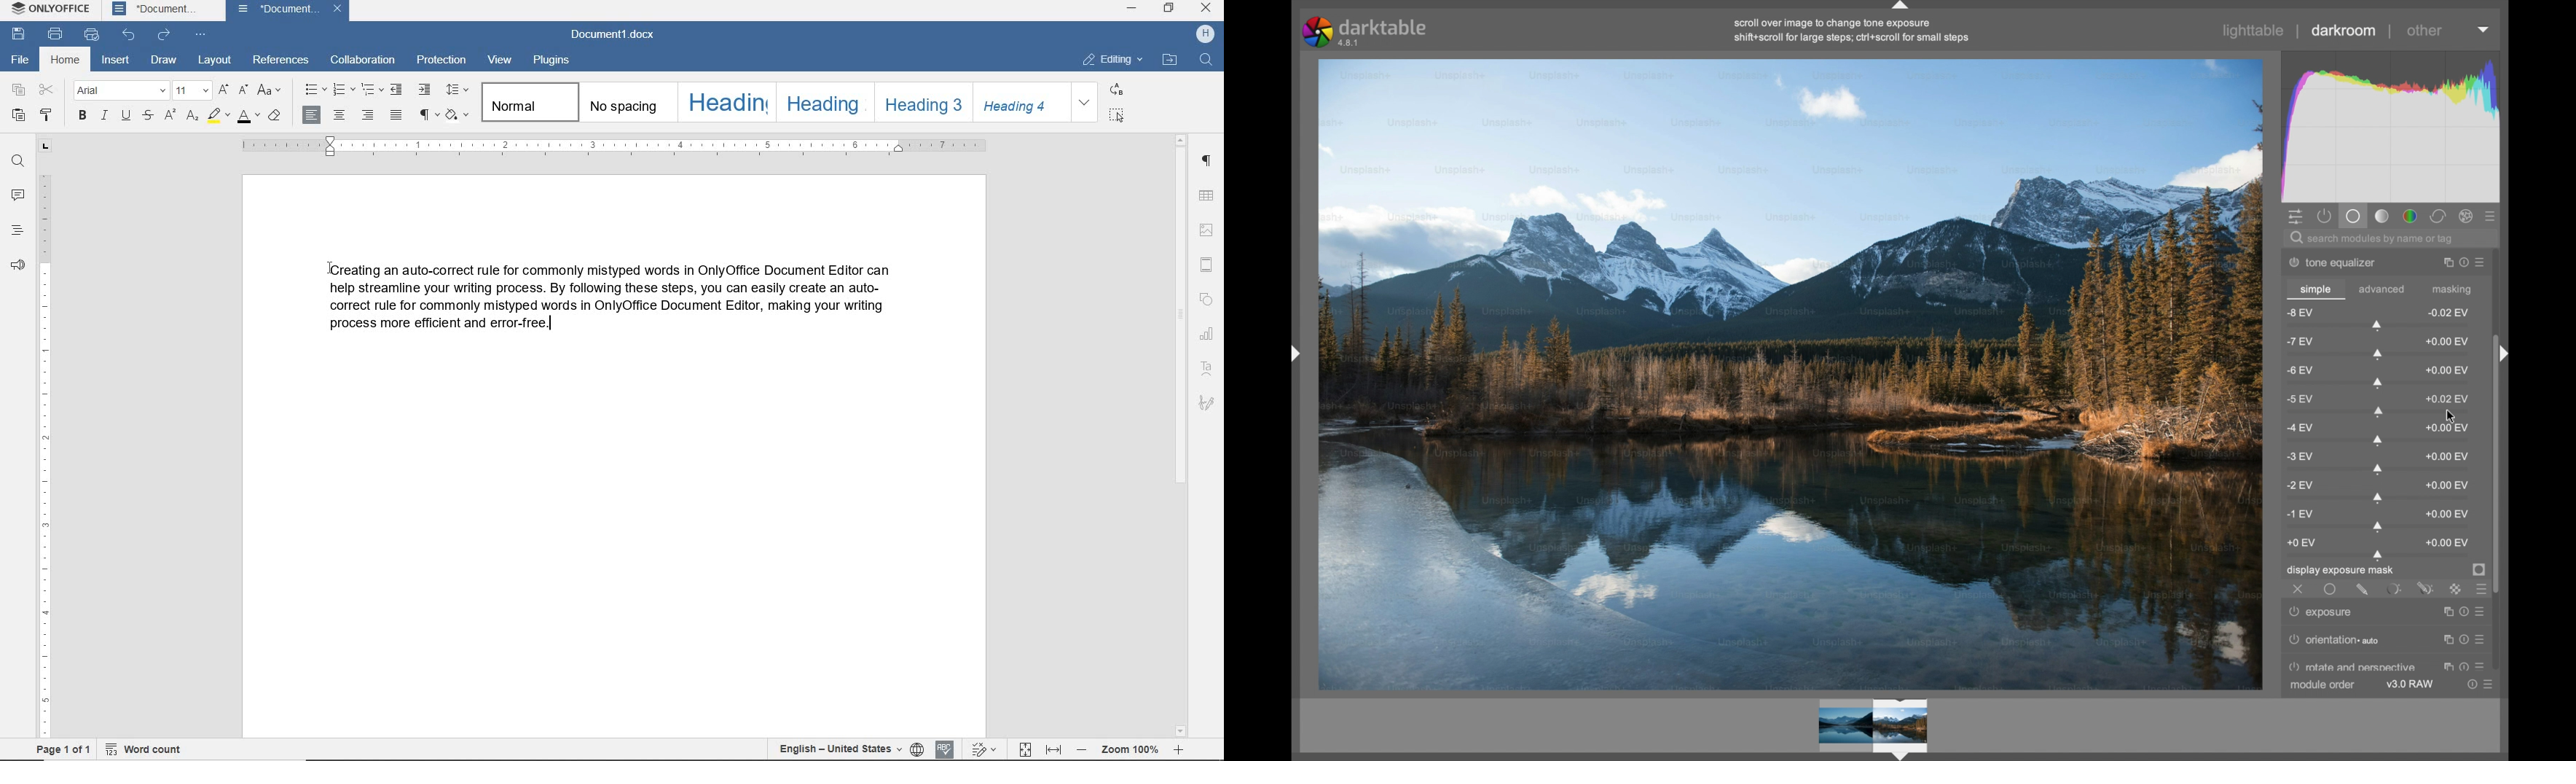 This screenshot has height=784, width=2576. Describe the element at coordinates (120, 89) in the screenshot. I see `font` at that location.